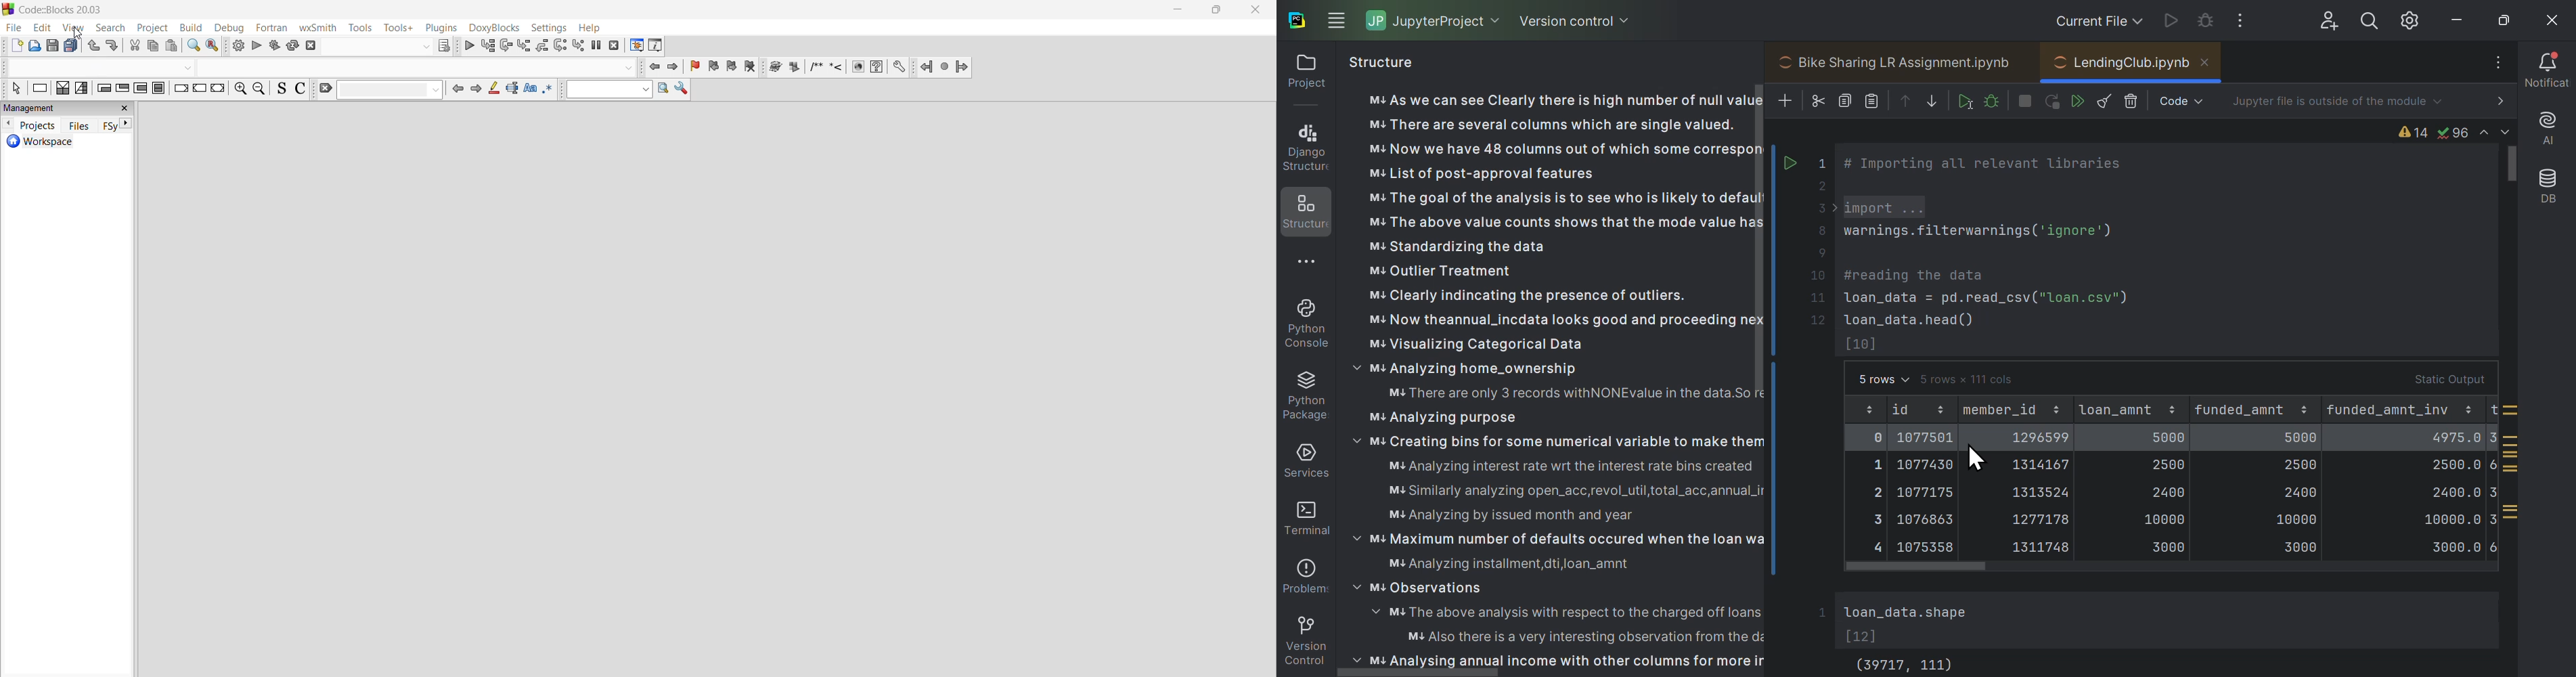 This screenshot has width=2576, height=700. Describe the element at coordinates (525, 47) in the screenshot. I see `step into` at that location.